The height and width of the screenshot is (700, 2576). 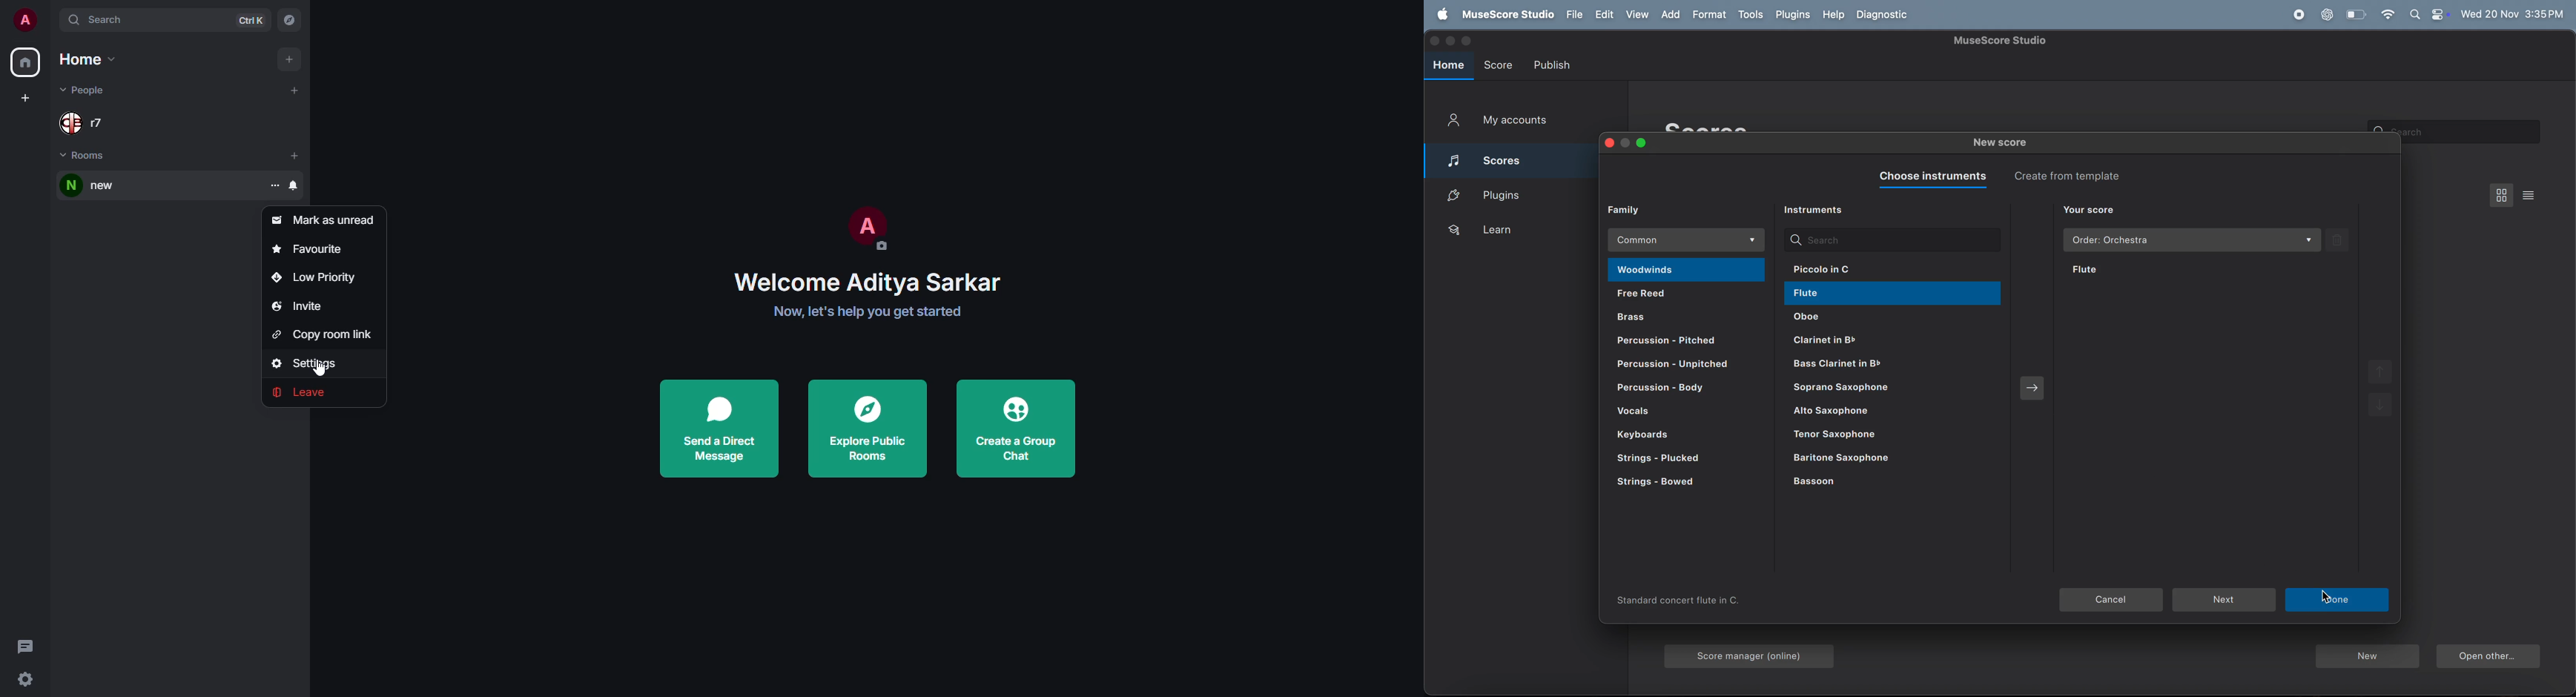 I want to click on explore public rooms, so click(x=866, y=429).